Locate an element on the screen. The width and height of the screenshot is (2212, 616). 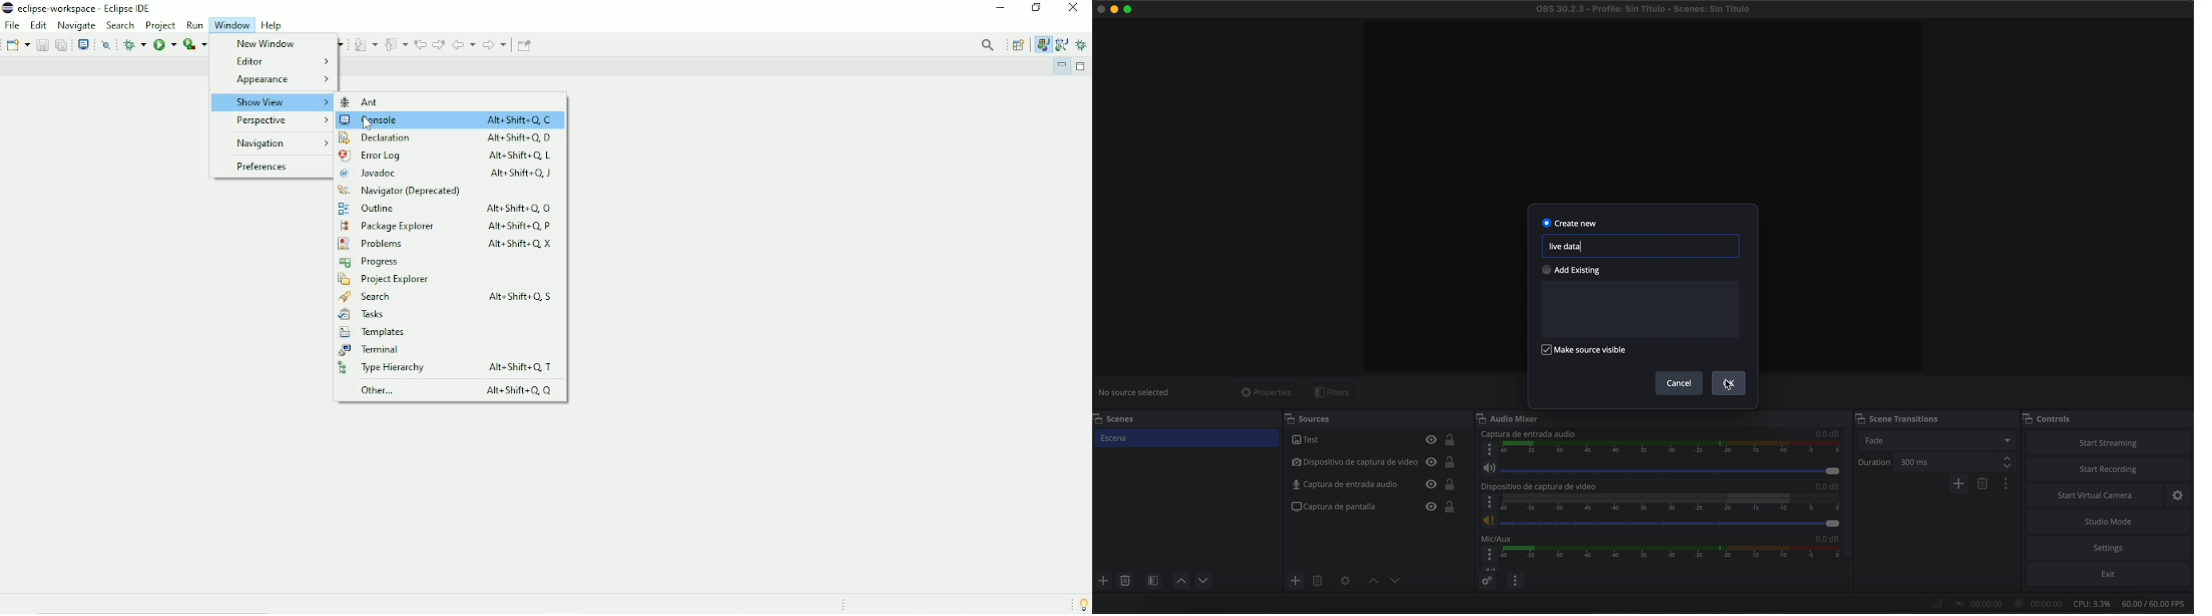
no source selected is located at coordinates (1137, 392).